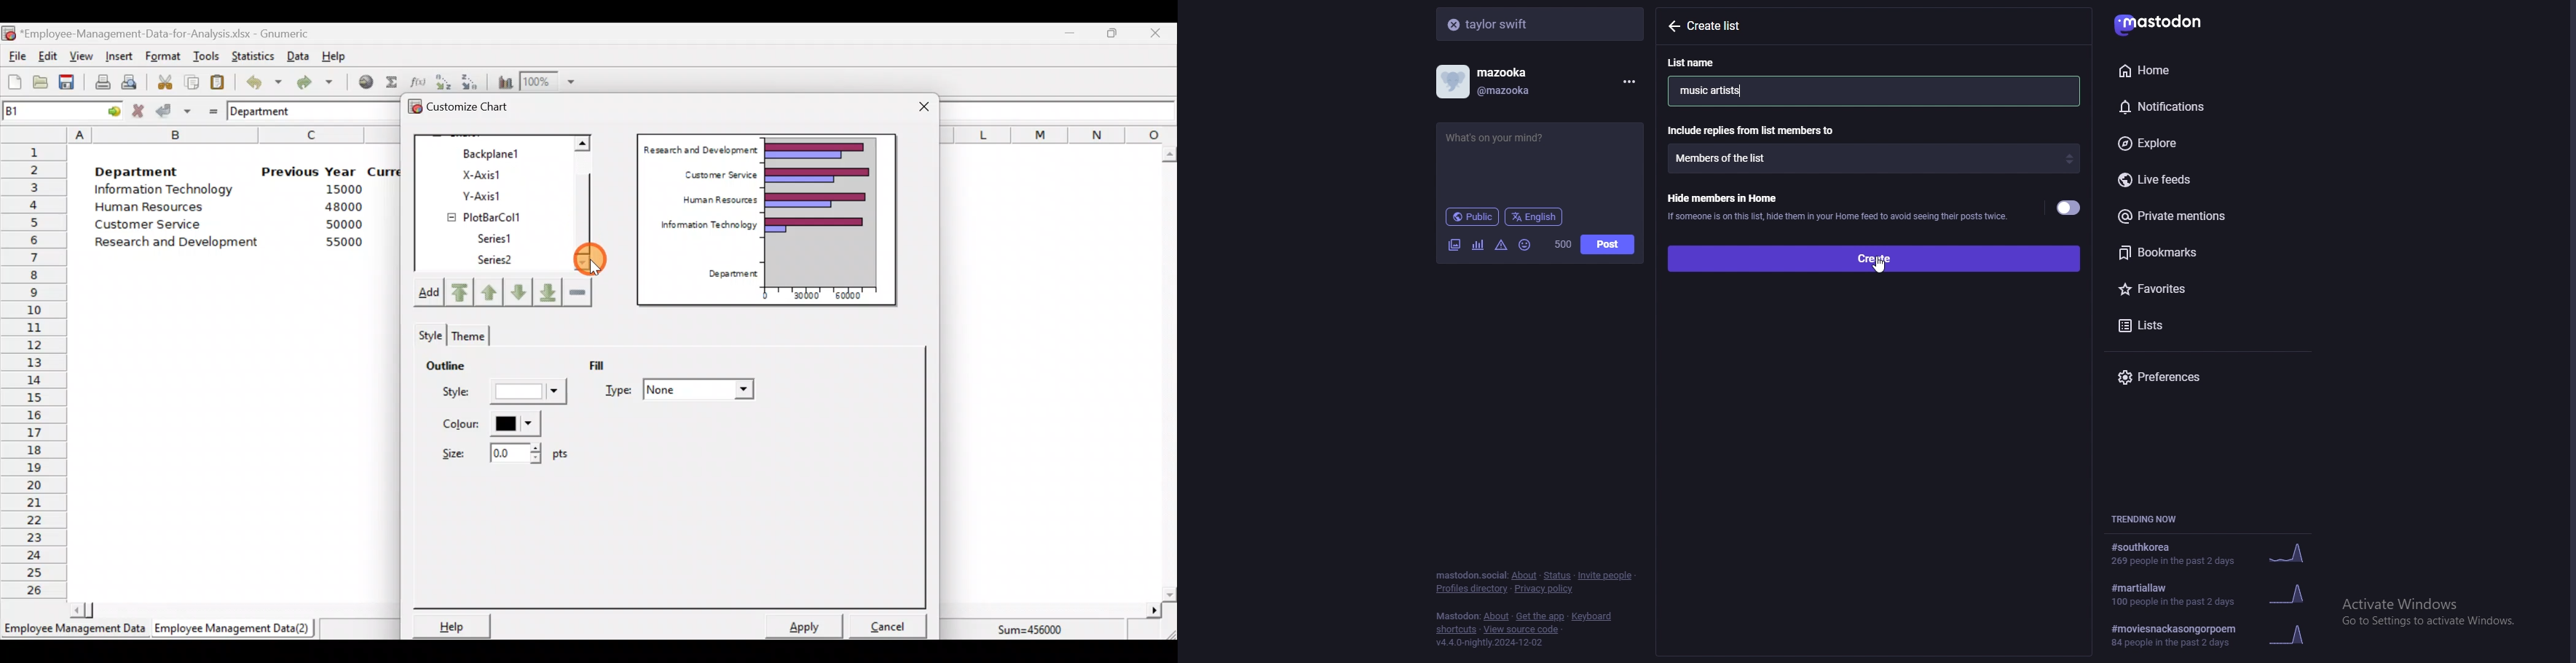  What do you see at coordinates (1594, 616) in the screenshot?
I see `keyboard` at bounding box center [1594, 616].